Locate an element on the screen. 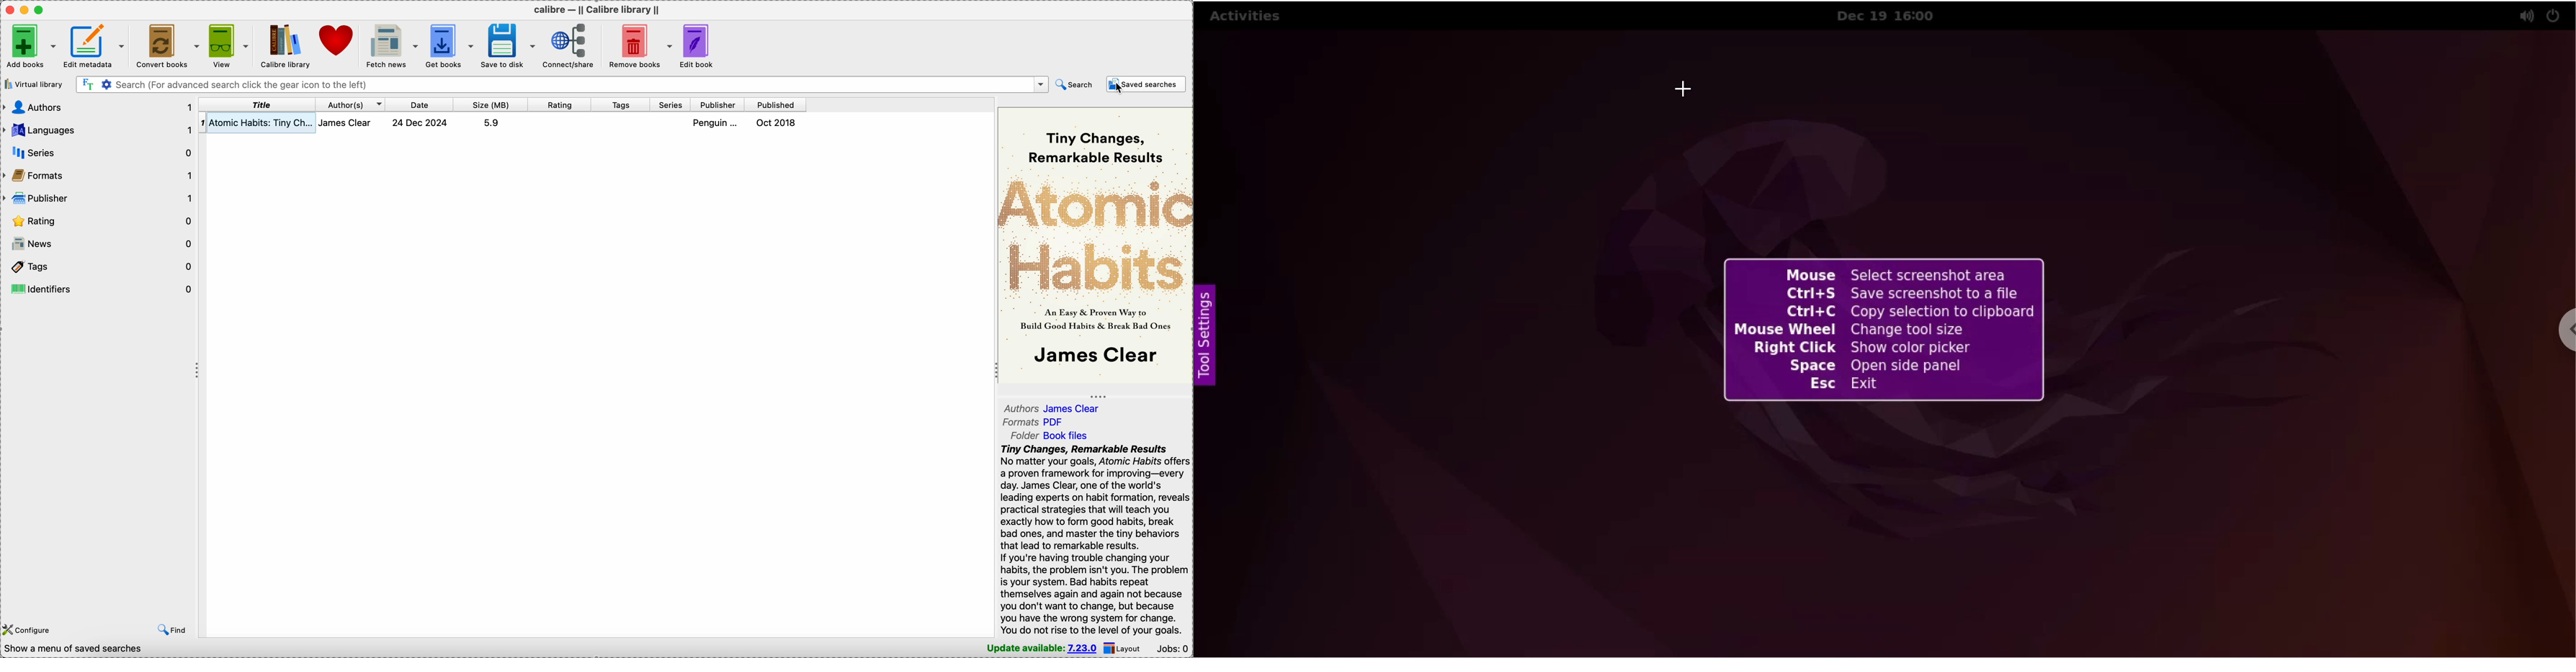 The image size is (2576, 672). series is located at coordinates (103, 152).